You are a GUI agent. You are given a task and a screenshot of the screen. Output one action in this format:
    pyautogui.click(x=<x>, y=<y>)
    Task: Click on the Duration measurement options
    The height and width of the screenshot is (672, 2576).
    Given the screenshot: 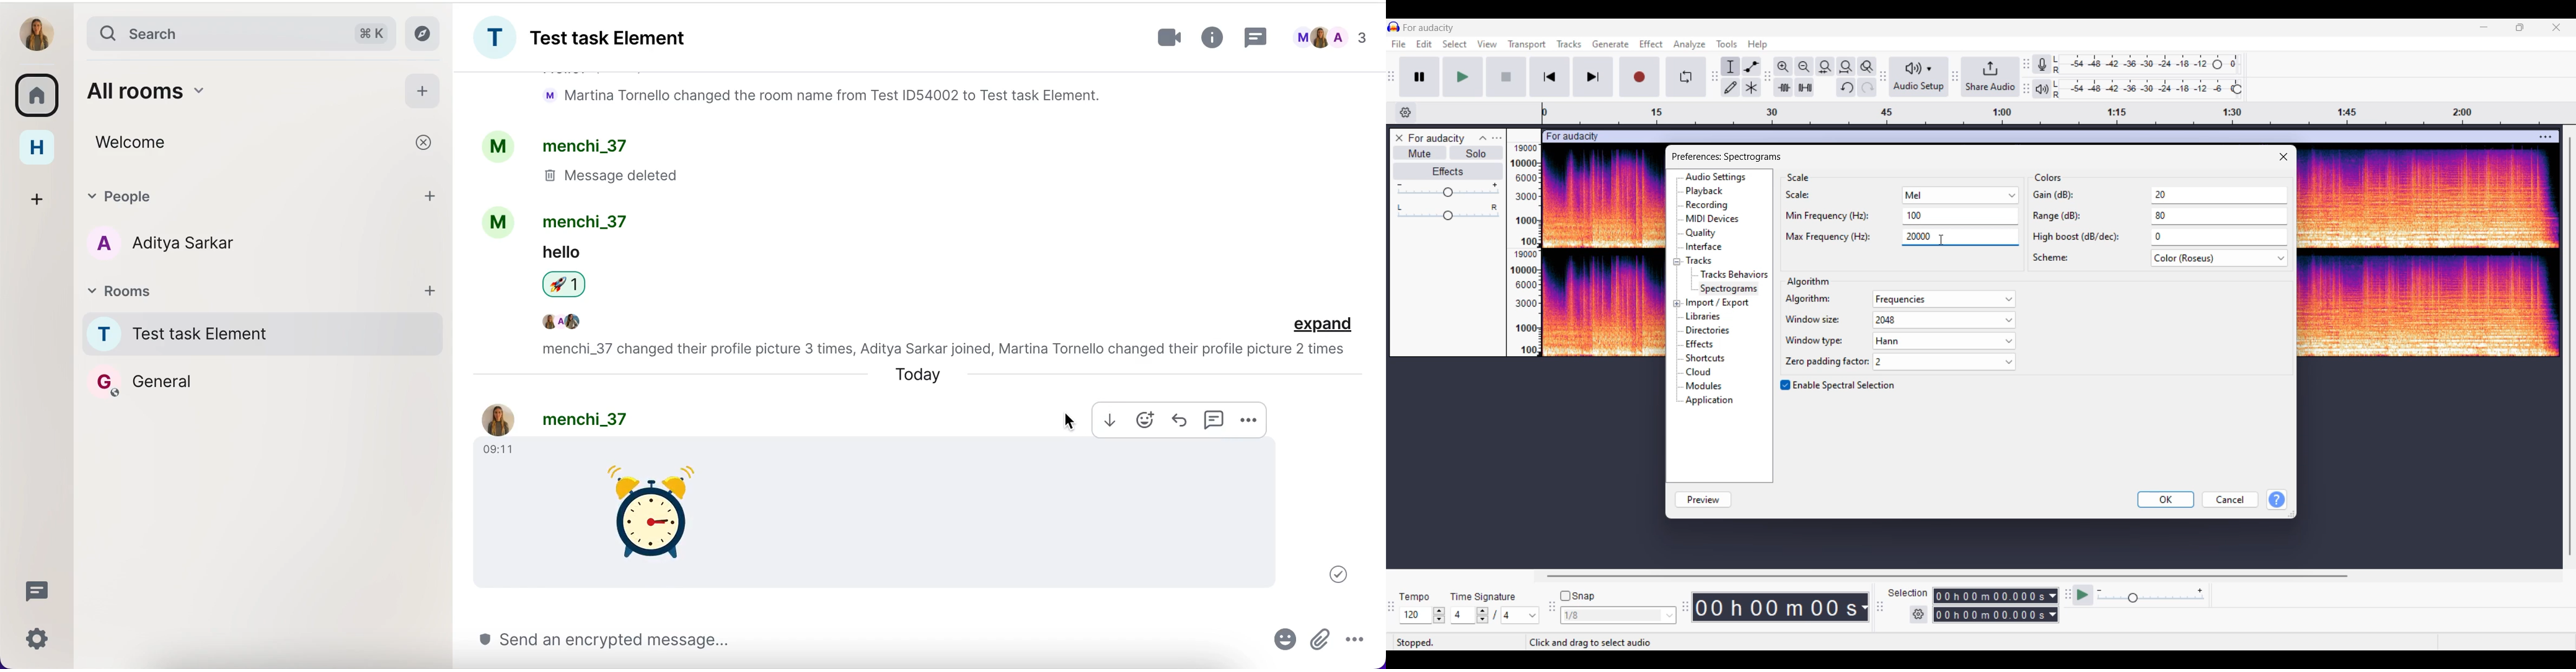 What is the action you would take?
    pyautogui.click(x=1864, y=607)
    